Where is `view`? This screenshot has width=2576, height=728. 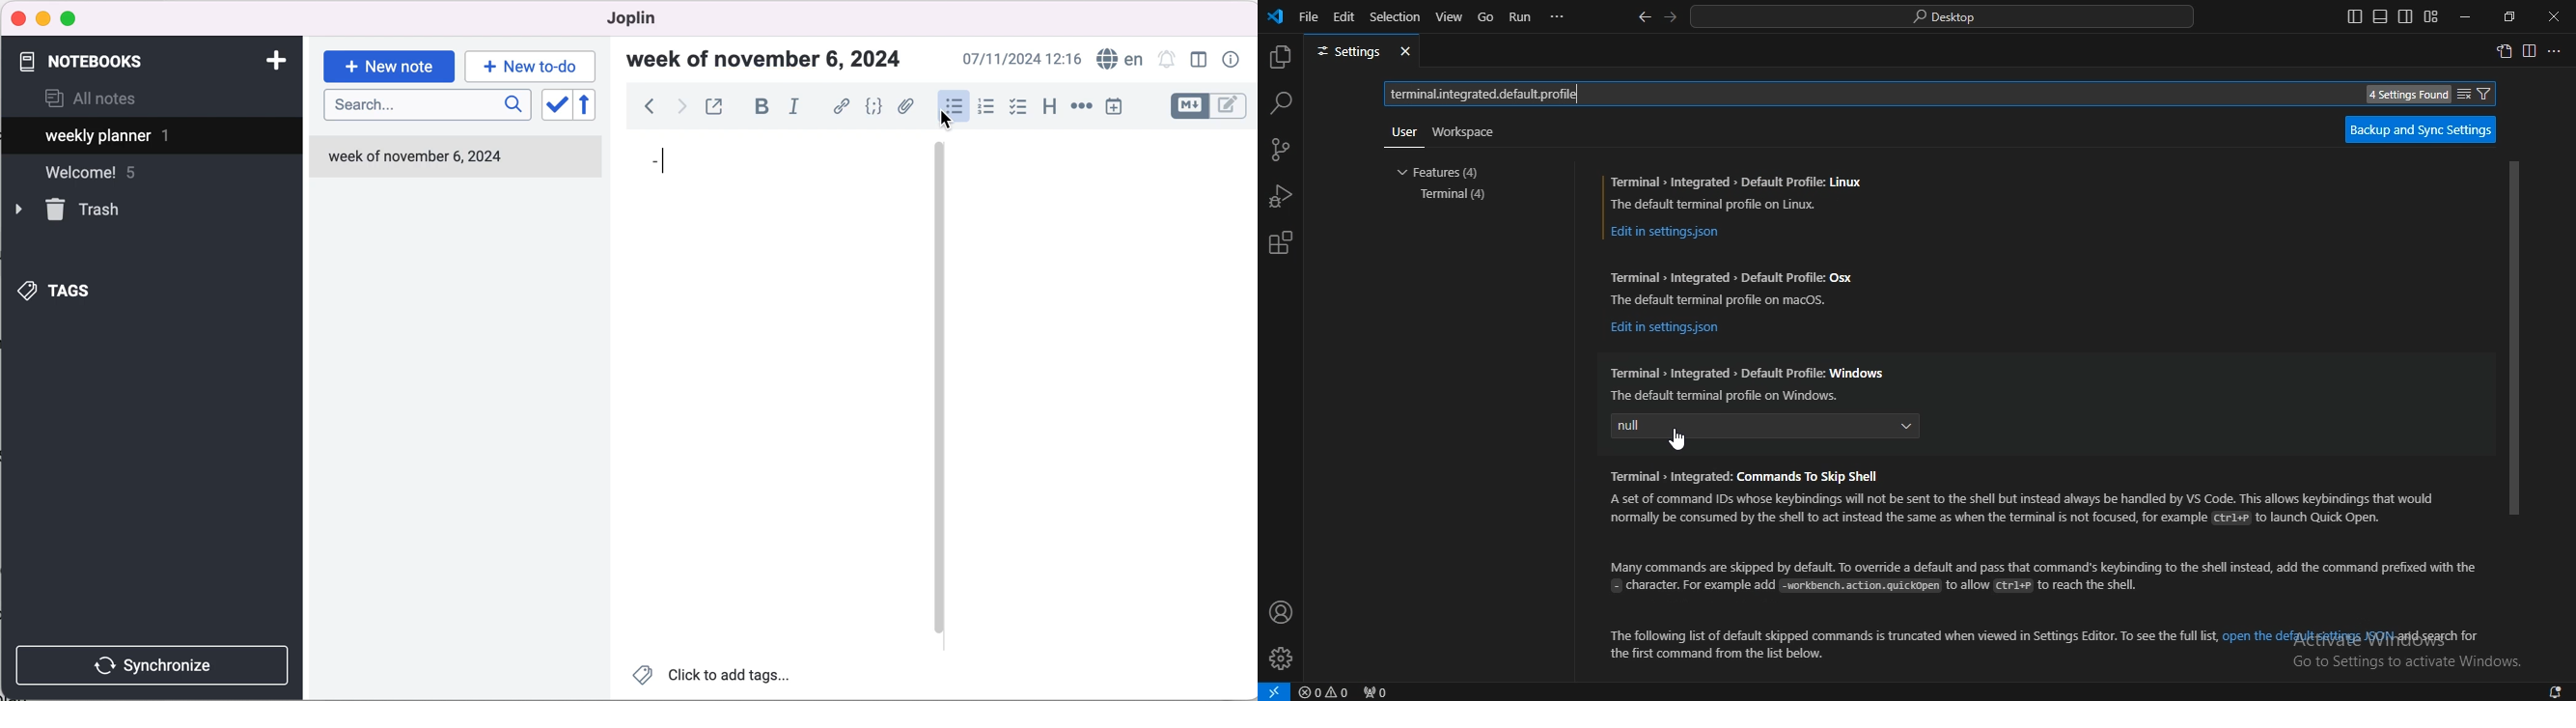
view is located at coordinates (1450, 17).